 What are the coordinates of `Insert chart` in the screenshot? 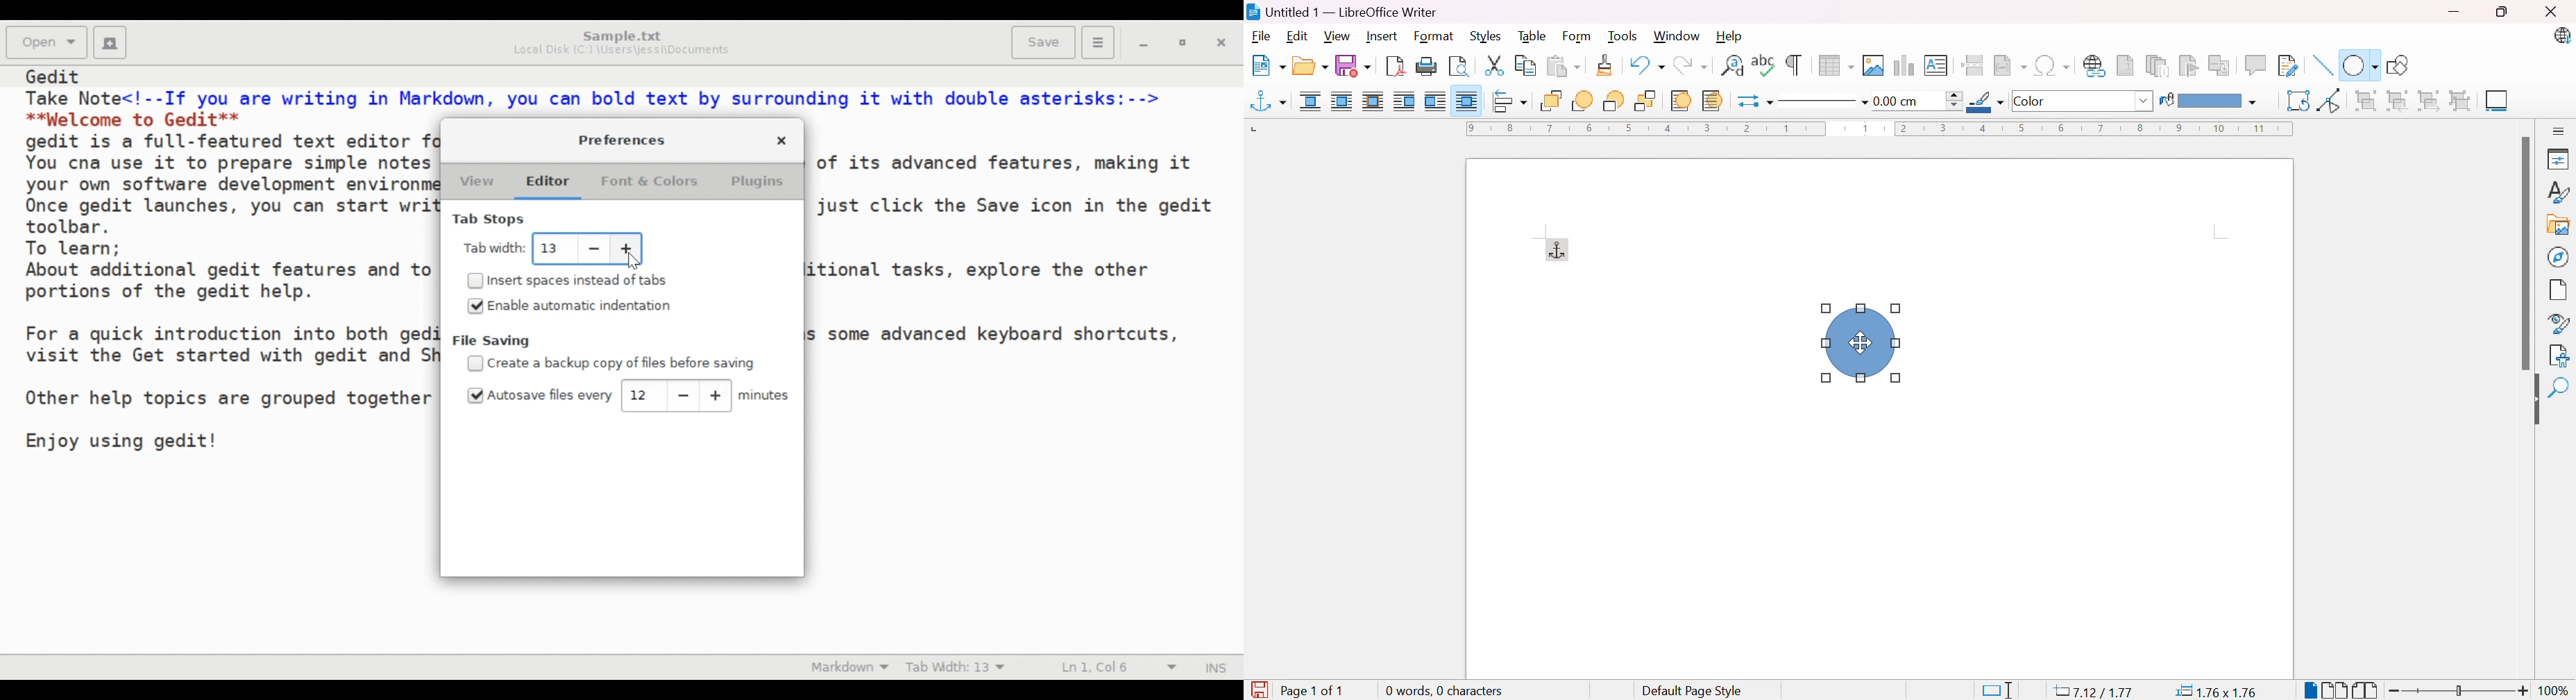 It's located at (1901, 65).